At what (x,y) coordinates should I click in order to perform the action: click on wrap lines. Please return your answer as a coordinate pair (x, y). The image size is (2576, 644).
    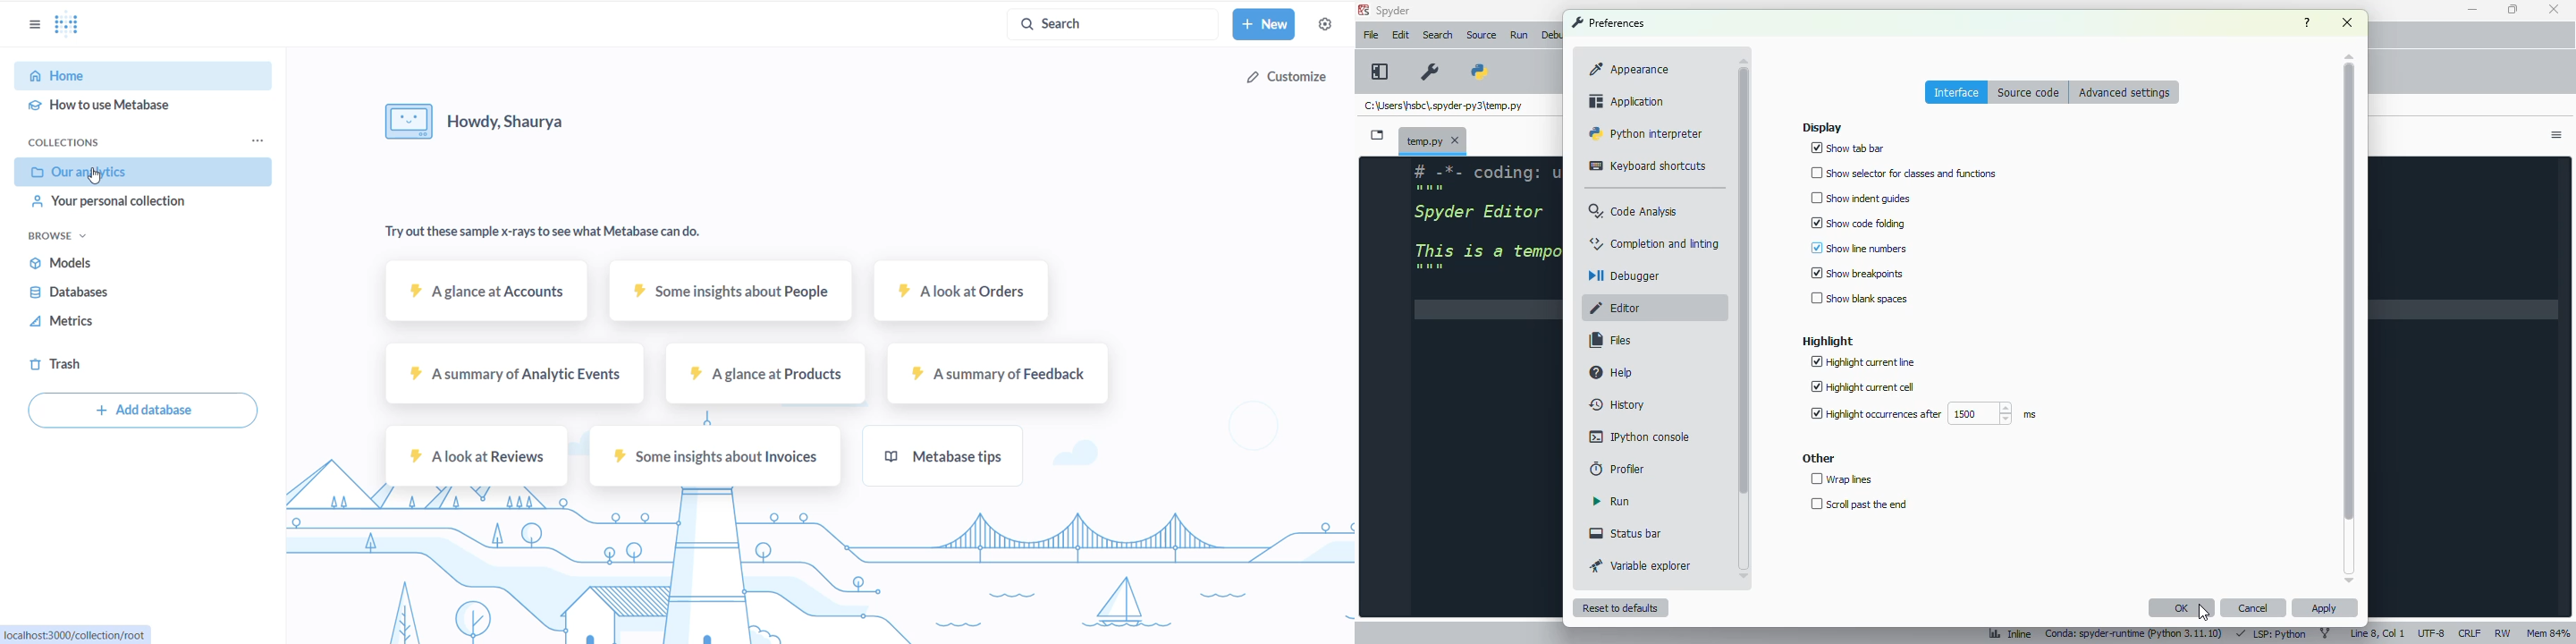
    Looking at the image, I should click on (1841, 479).